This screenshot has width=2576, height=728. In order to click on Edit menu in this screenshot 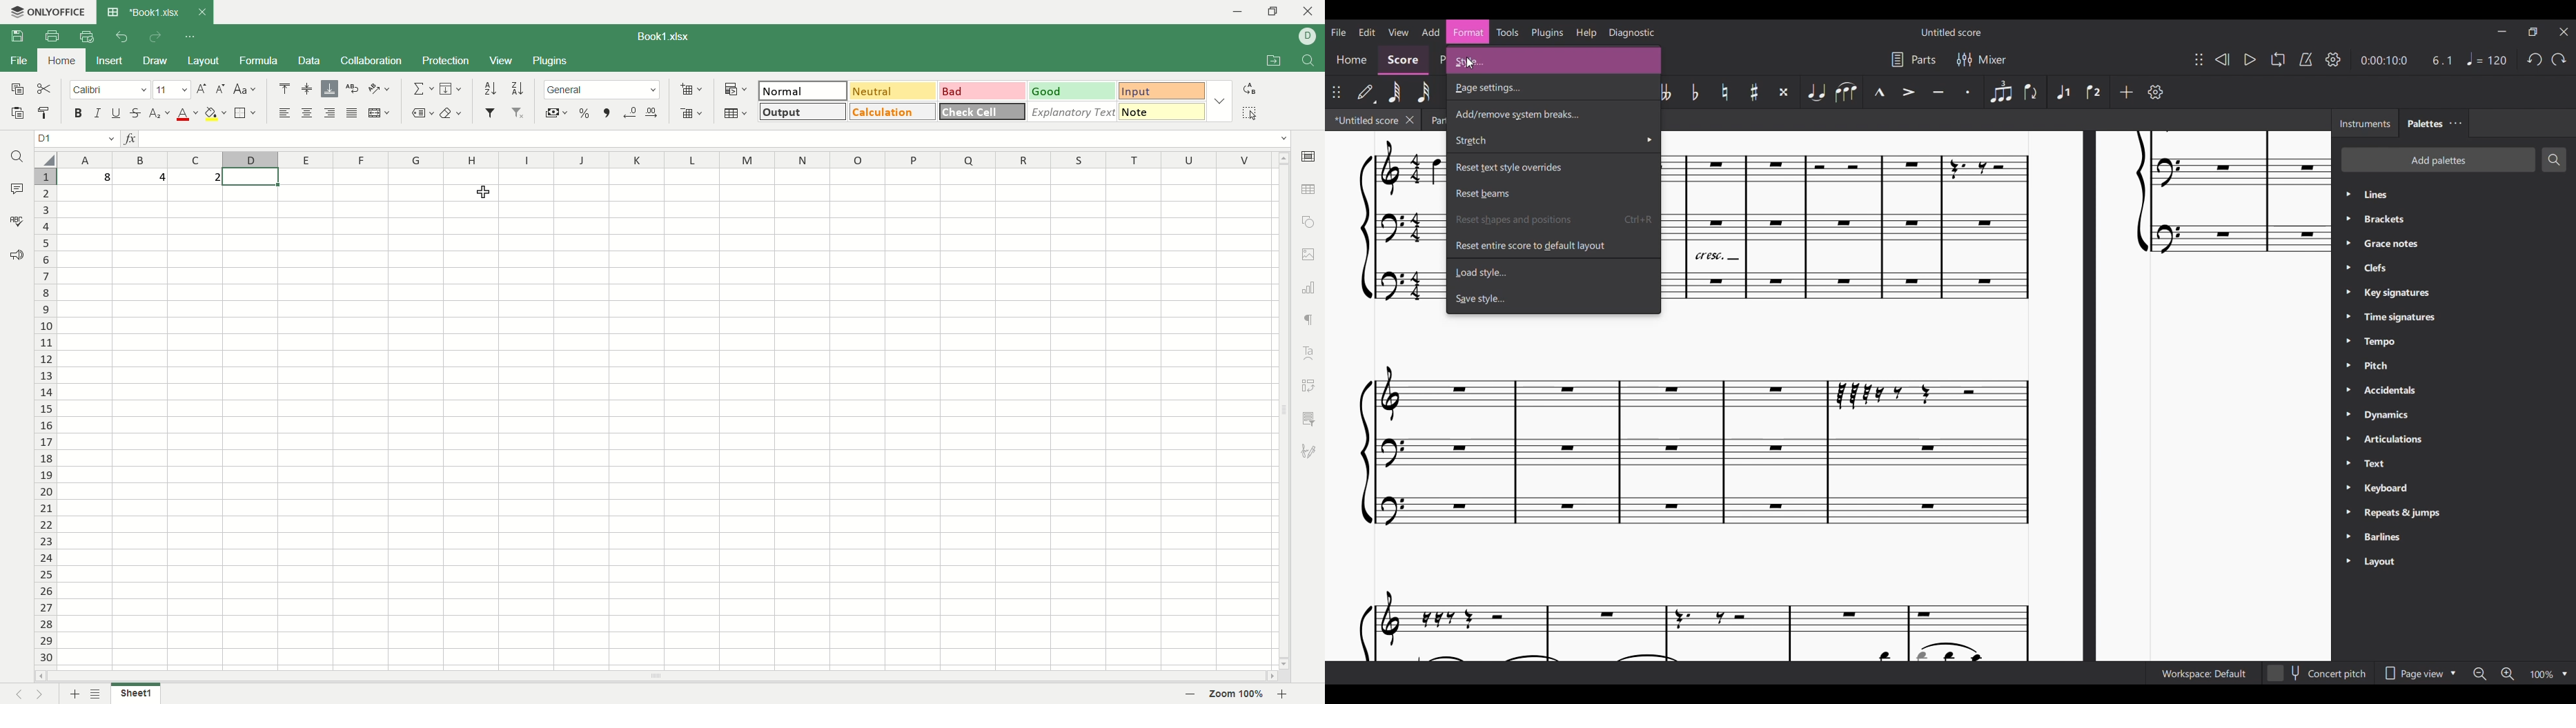, I will do `click(1367, 32)`.